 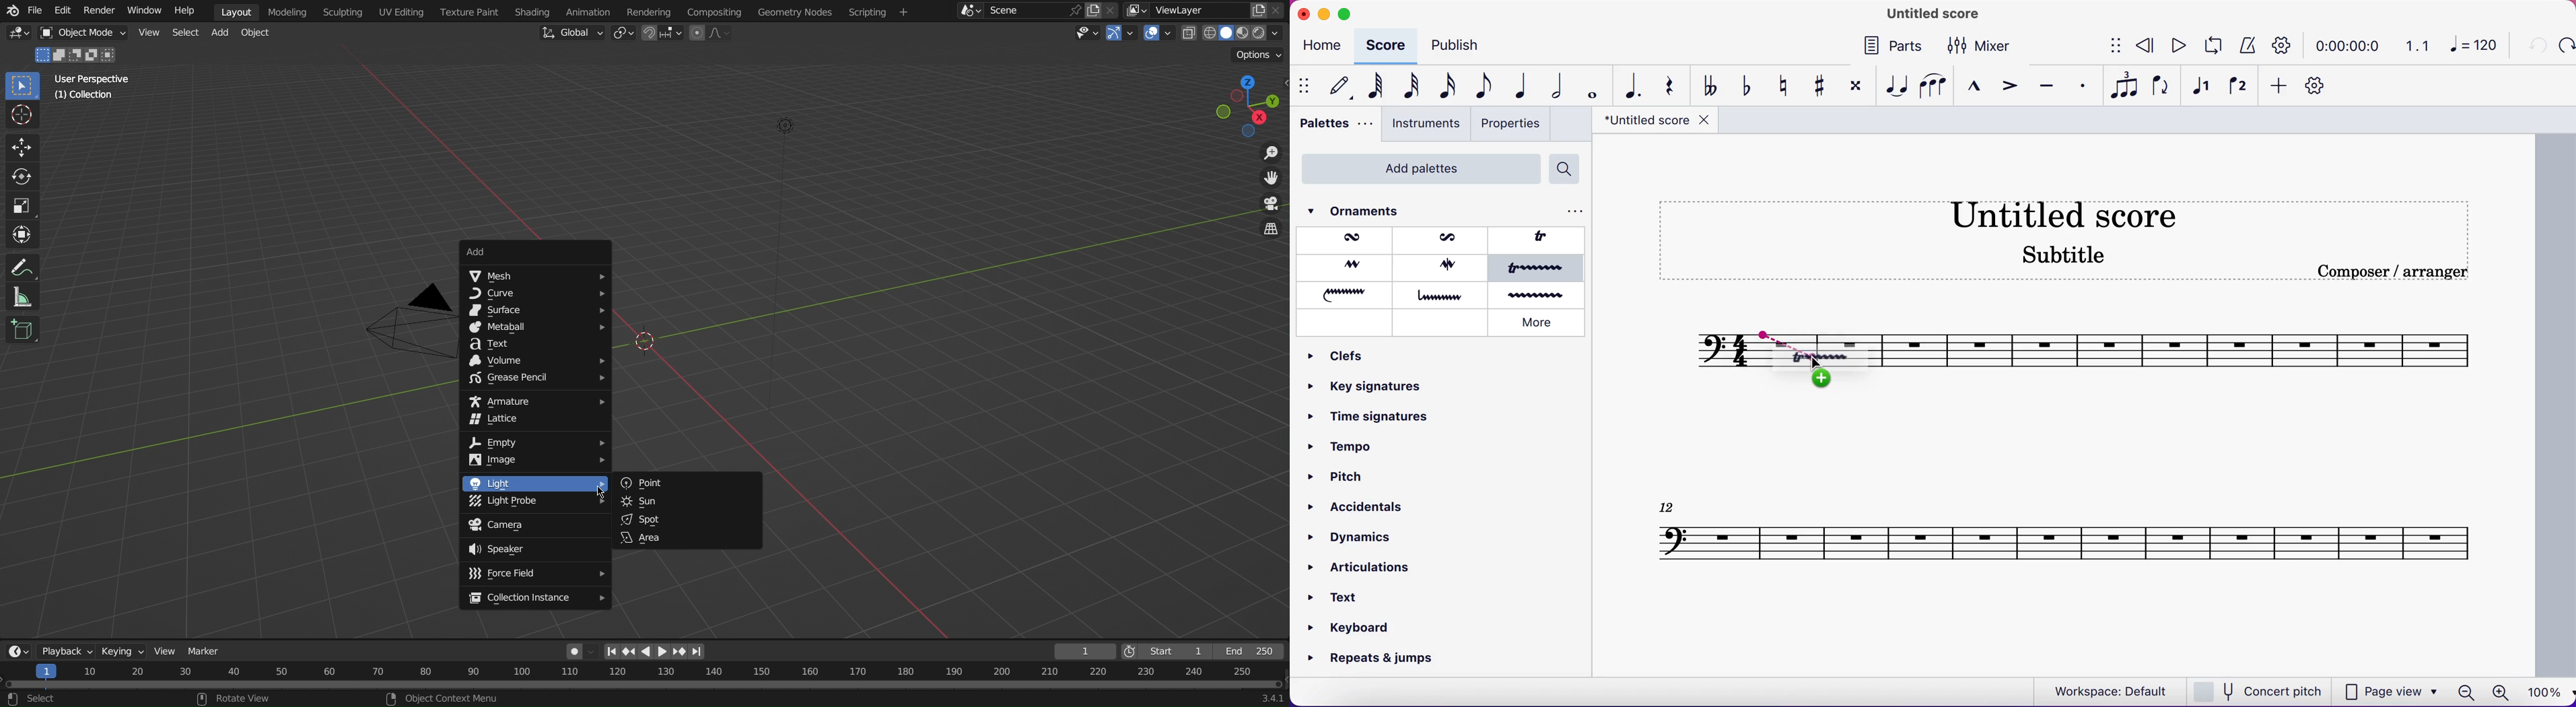 I want to click on inverted mordent, so click(x=1442, y=239).